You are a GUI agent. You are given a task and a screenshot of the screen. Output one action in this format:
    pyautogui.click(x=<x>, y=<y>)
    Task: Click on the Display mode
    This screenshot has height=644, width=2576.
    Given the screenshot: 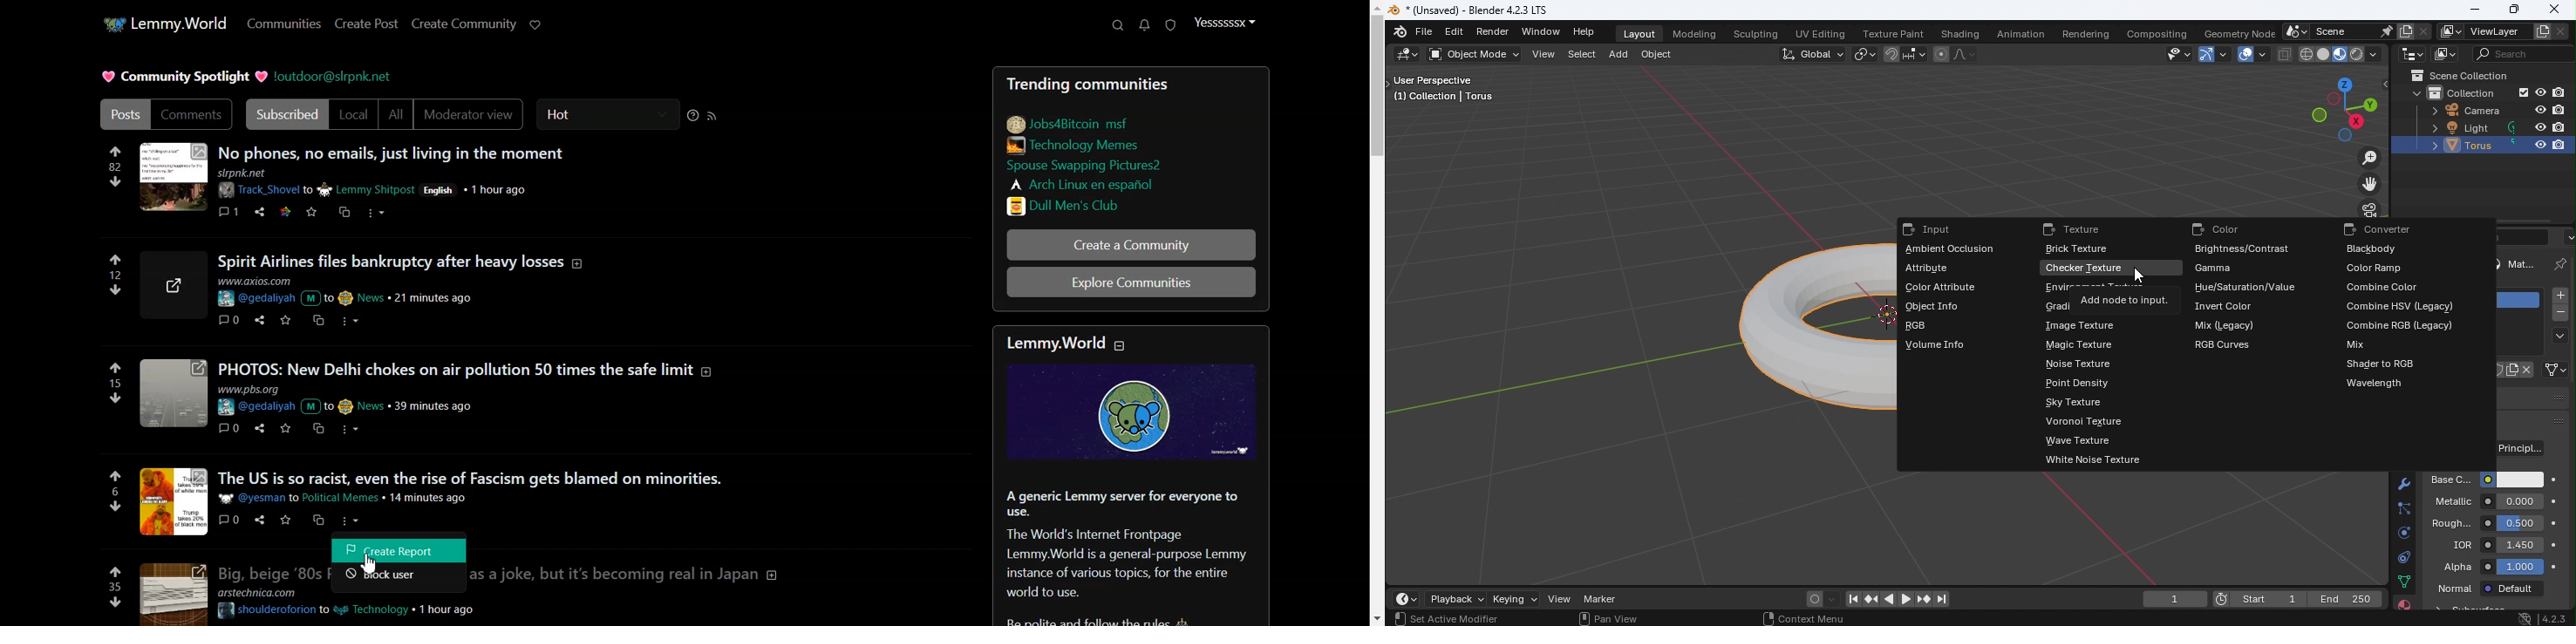 What is the action you would take?
    pyautogui.click(x=2444, y=55)
    